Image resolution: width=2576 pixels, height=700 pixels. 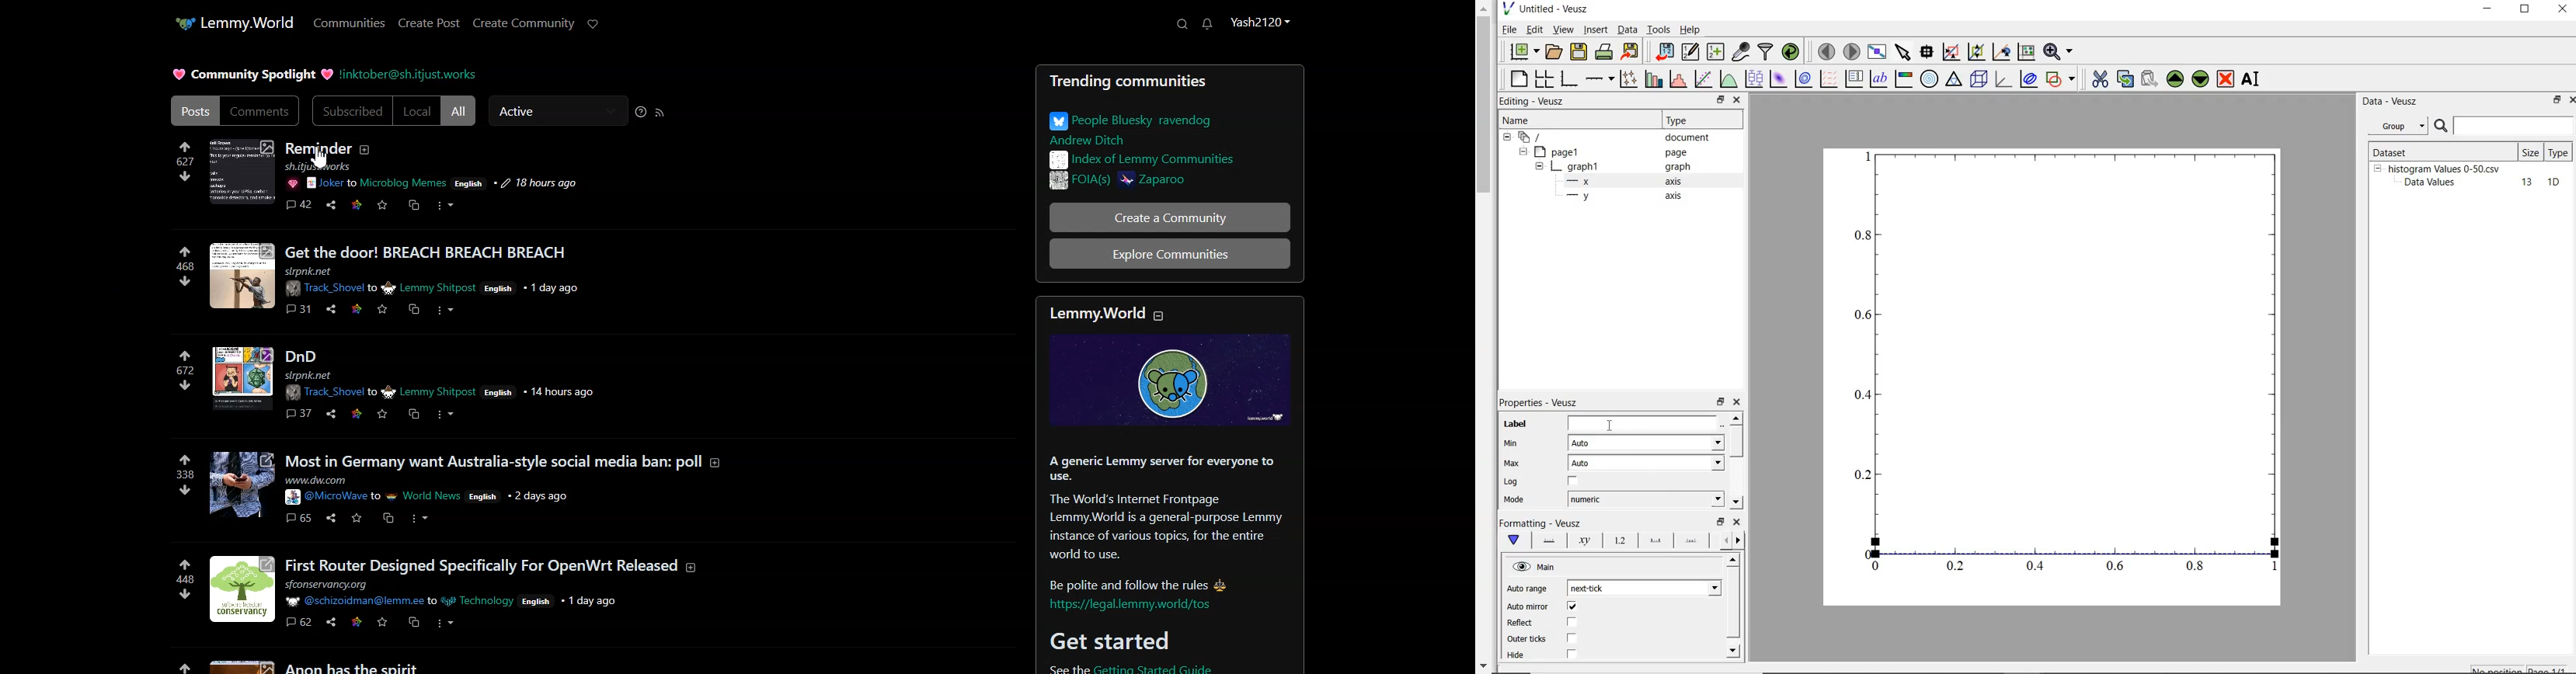 I want to click on graph1, so click(x=1577, y=168).